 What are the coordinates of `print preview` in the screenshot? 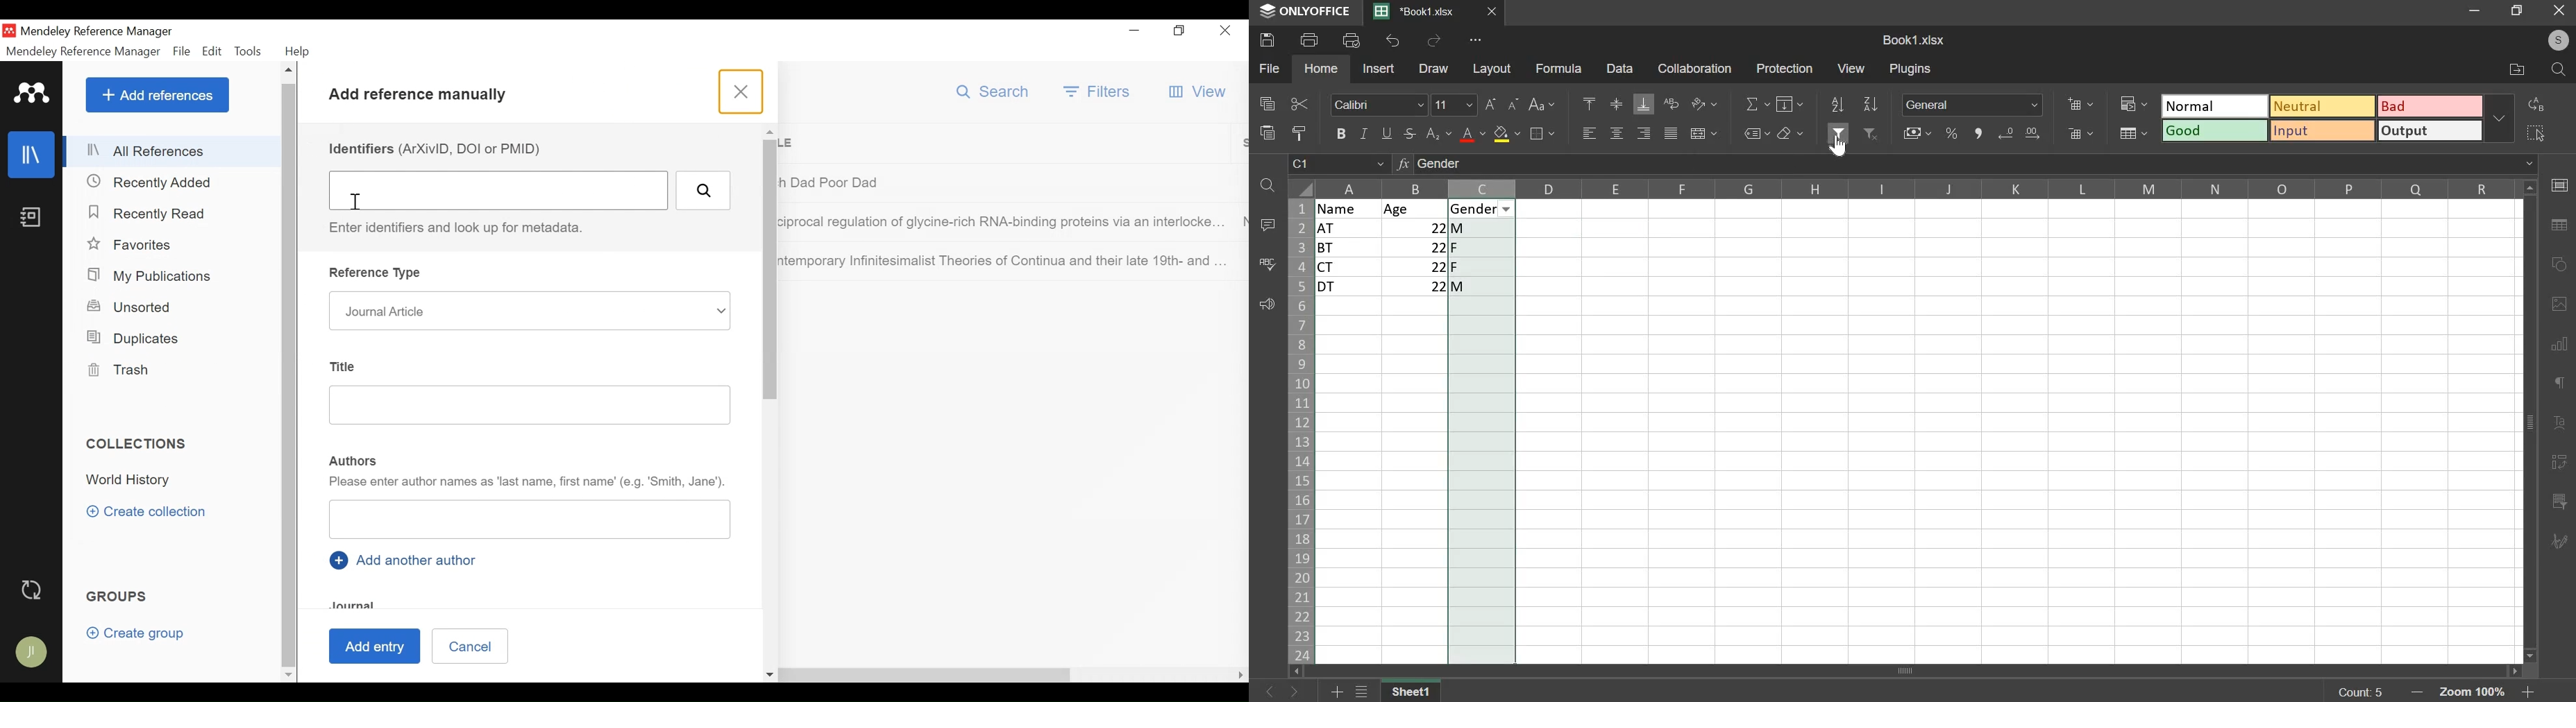 It's located at (1352, 39).